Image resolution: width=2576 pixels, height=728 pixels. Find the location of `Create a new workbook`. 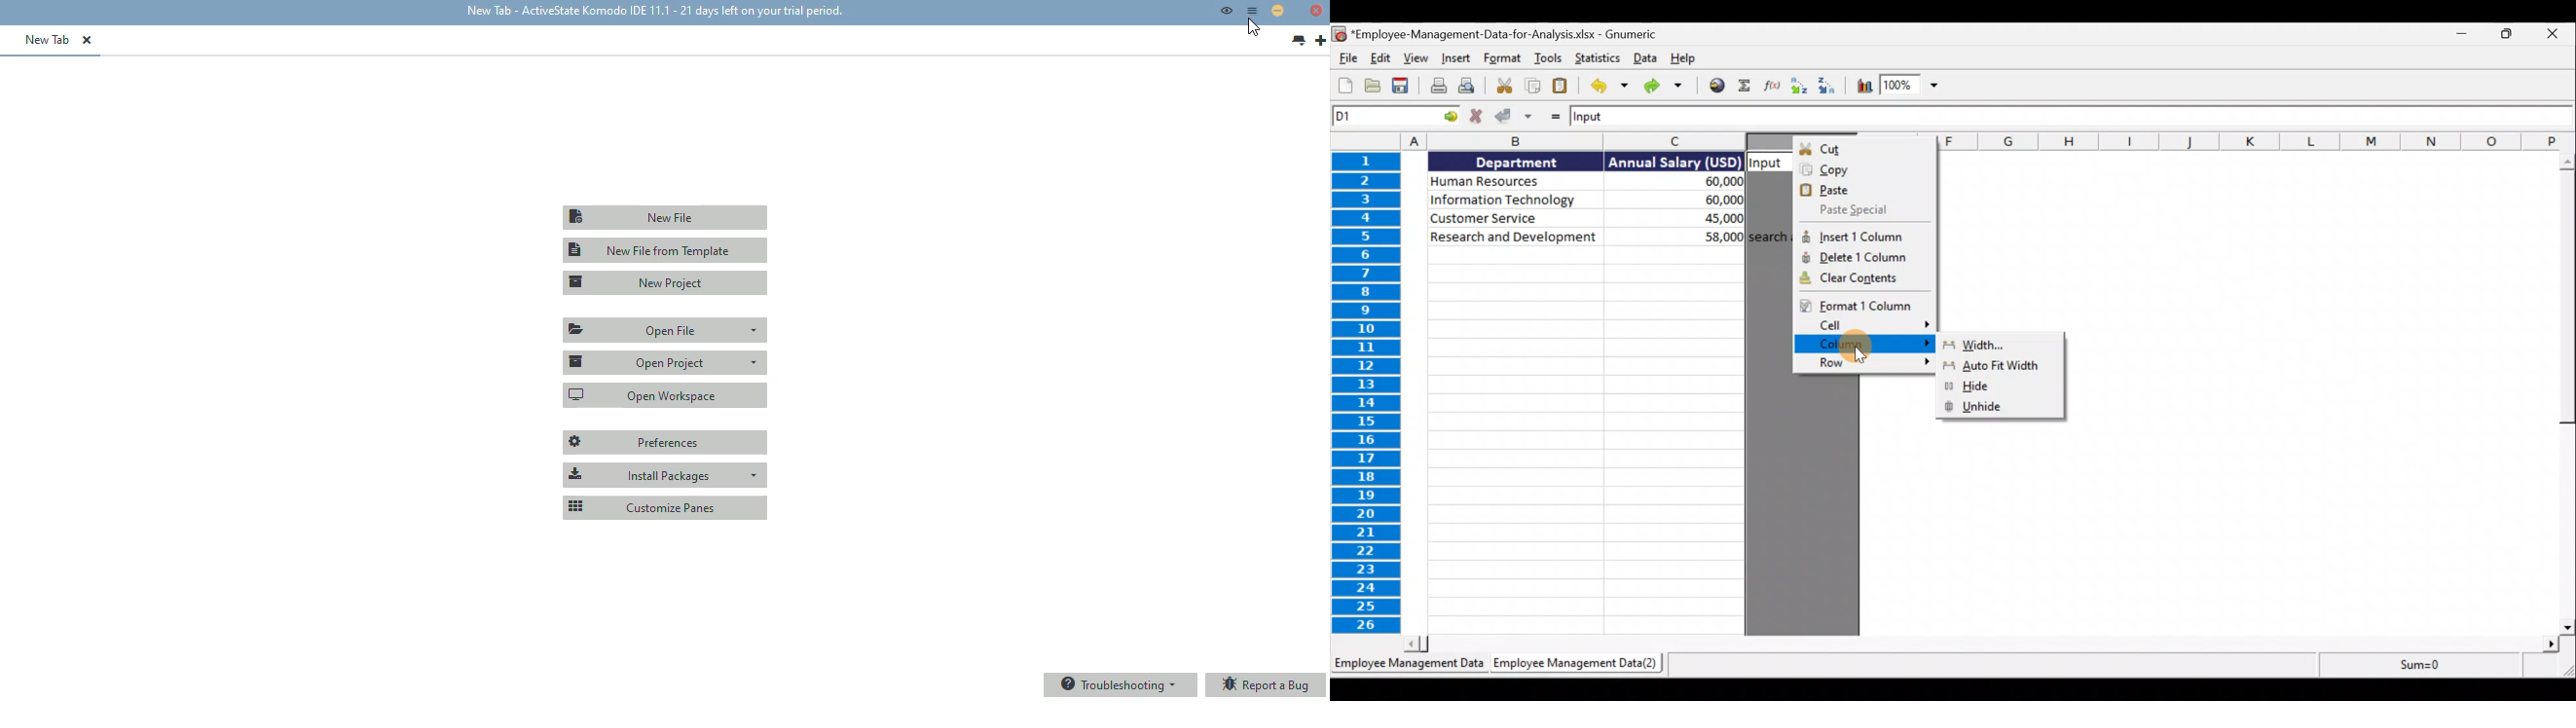

Create a new workbook is located at coordinates (1345, 87).